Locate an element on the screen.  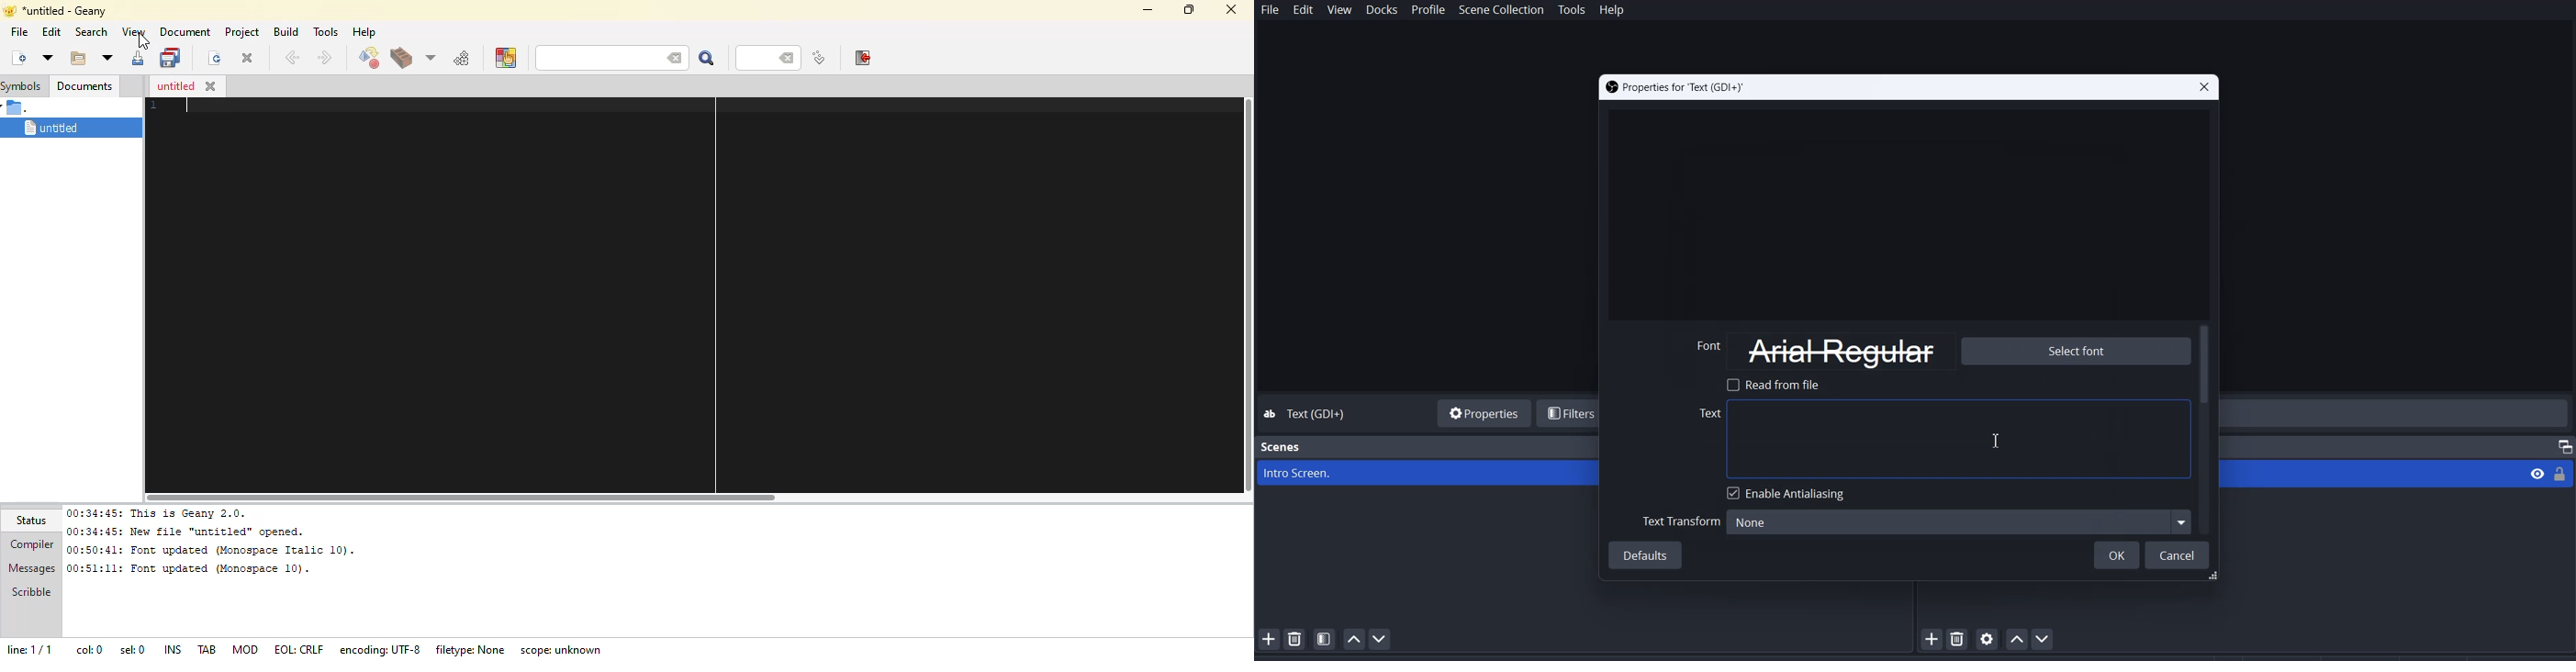
Add Text is located at coordinates (1941, 439).